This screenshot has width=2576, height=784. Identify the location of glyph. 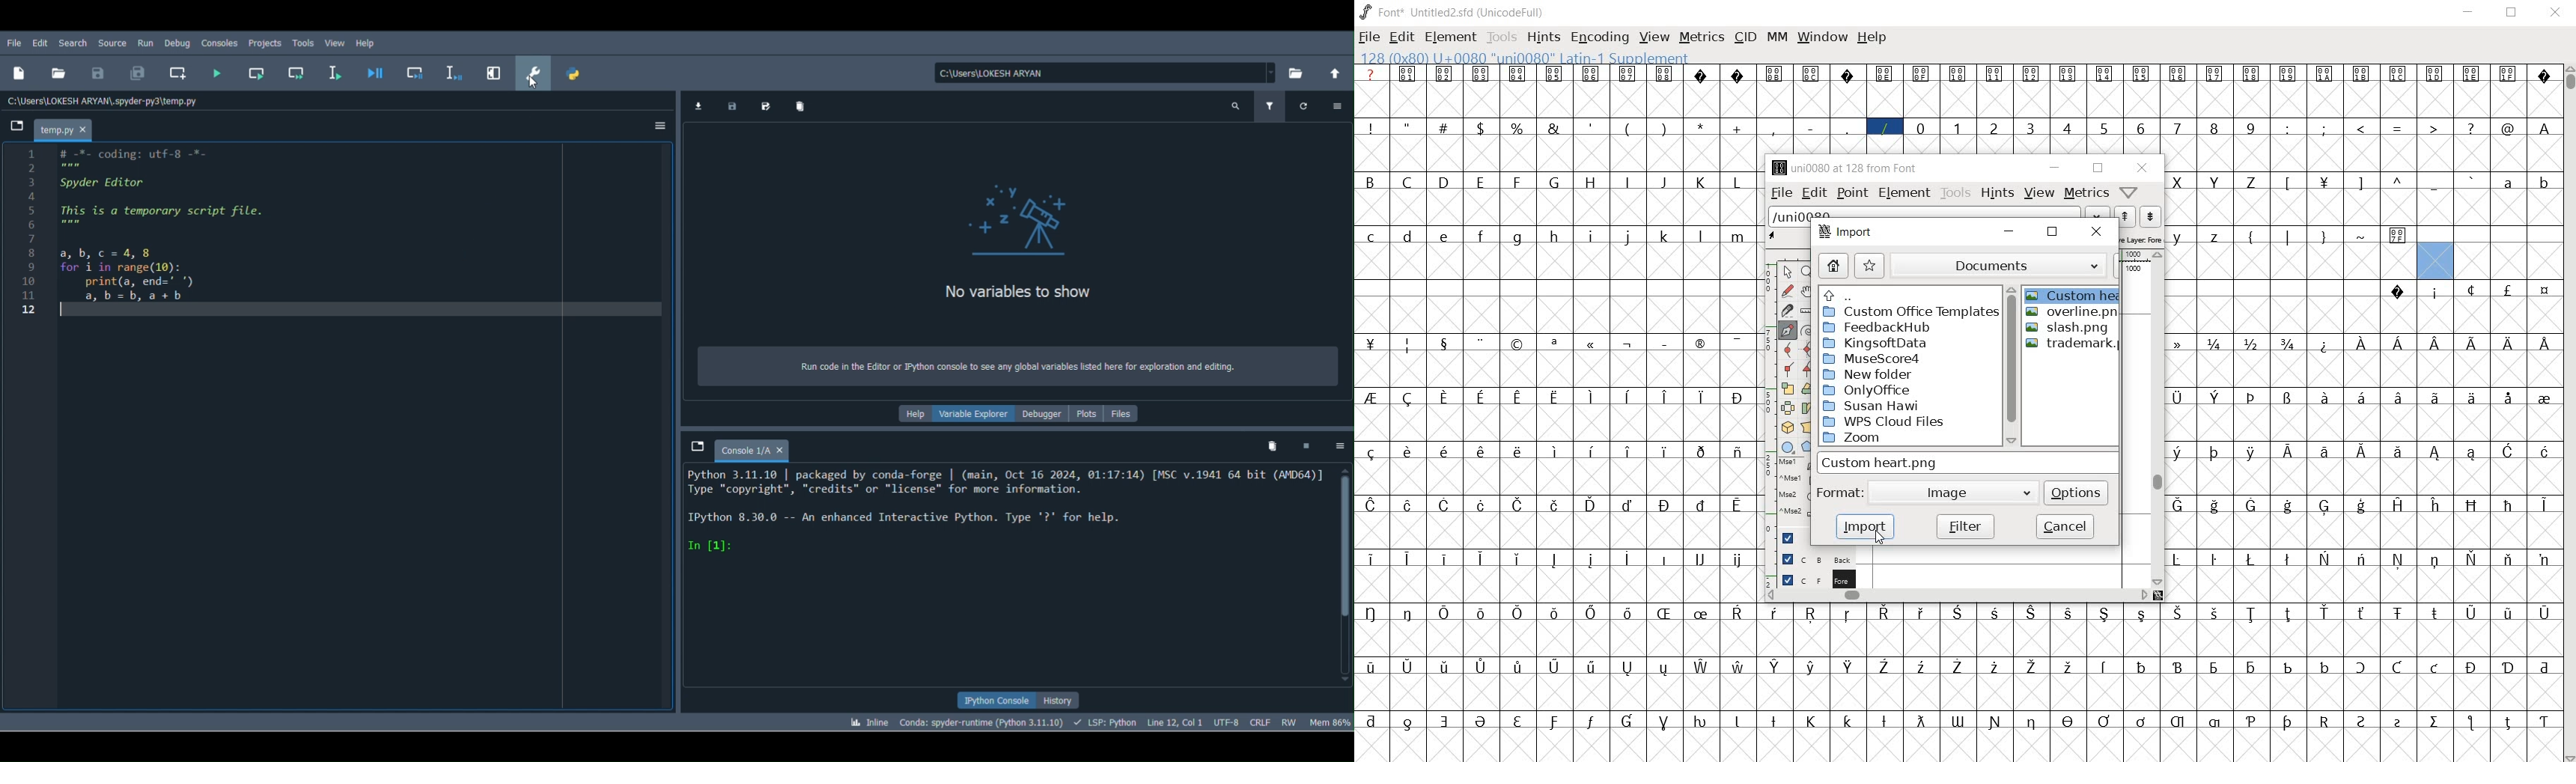
(1407, 506).